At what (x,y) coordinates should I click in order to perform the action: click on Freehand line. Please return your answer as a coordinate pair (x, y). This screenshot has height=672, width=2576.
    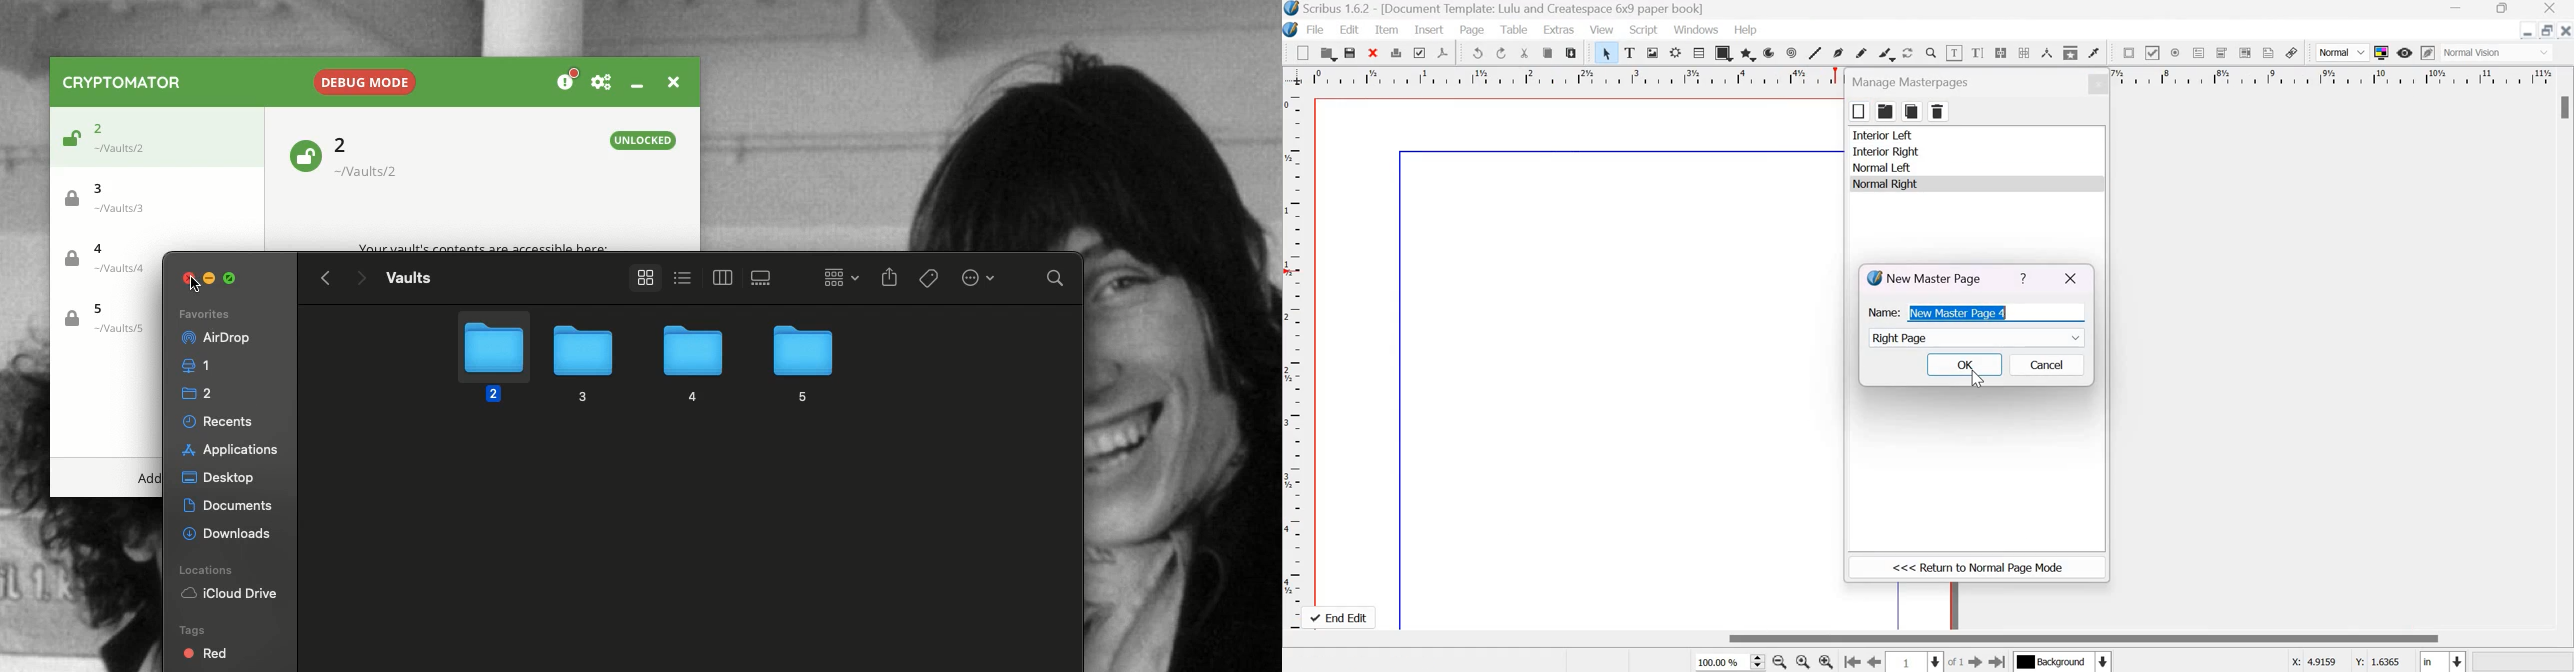
    Looking at the image, I should click on (1862, 53).